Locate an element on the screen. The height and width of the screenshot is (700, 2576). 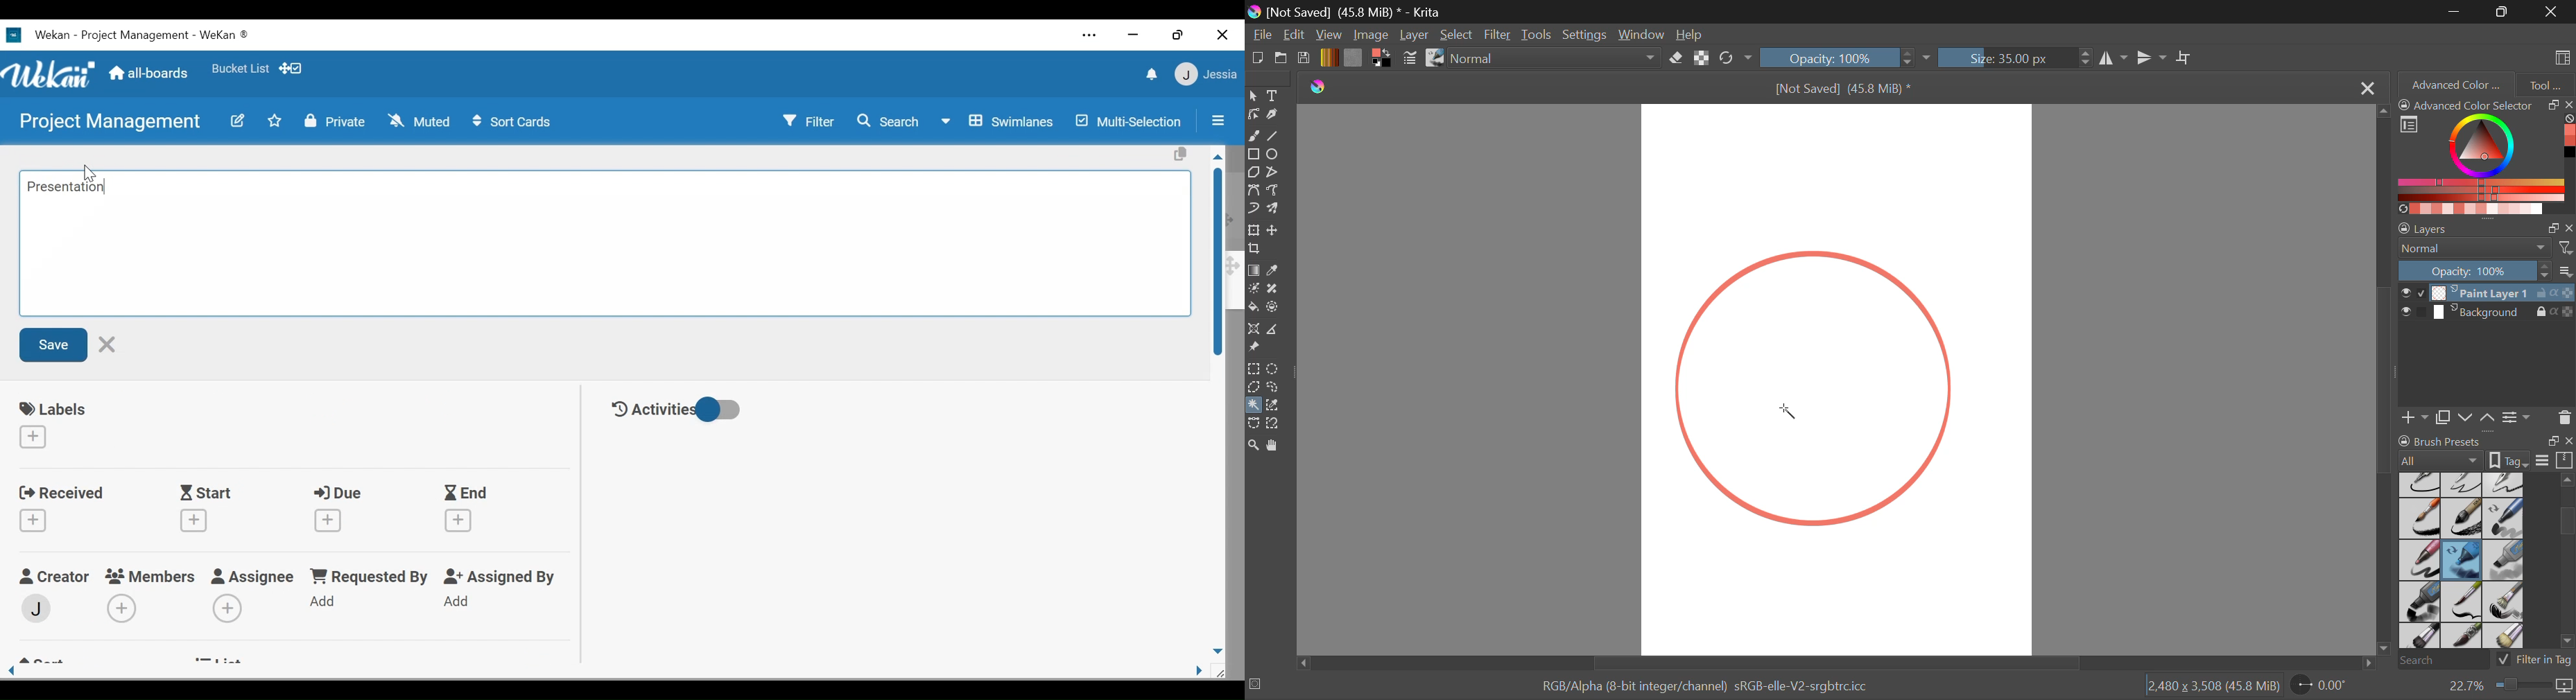
Edit card Title is located at coordinates (606, 242).